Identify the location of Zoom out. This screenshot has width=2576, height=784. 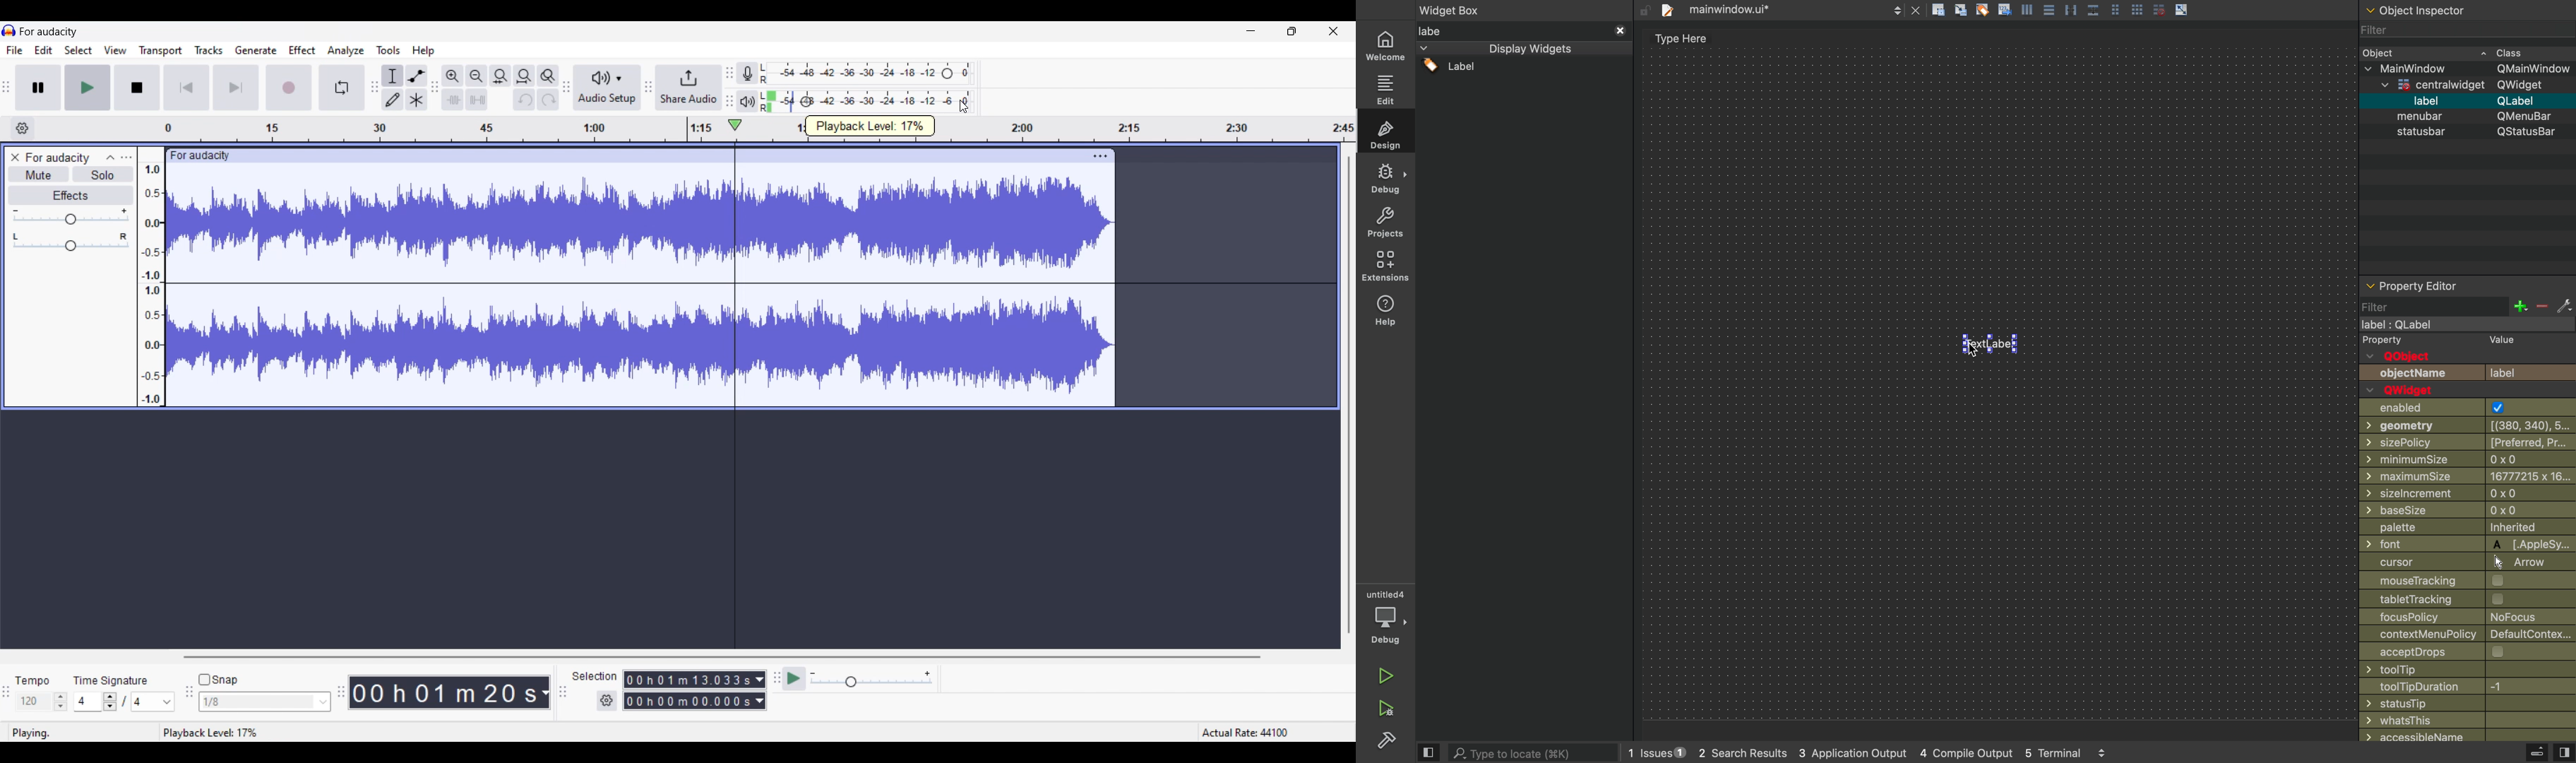
(476, 76).